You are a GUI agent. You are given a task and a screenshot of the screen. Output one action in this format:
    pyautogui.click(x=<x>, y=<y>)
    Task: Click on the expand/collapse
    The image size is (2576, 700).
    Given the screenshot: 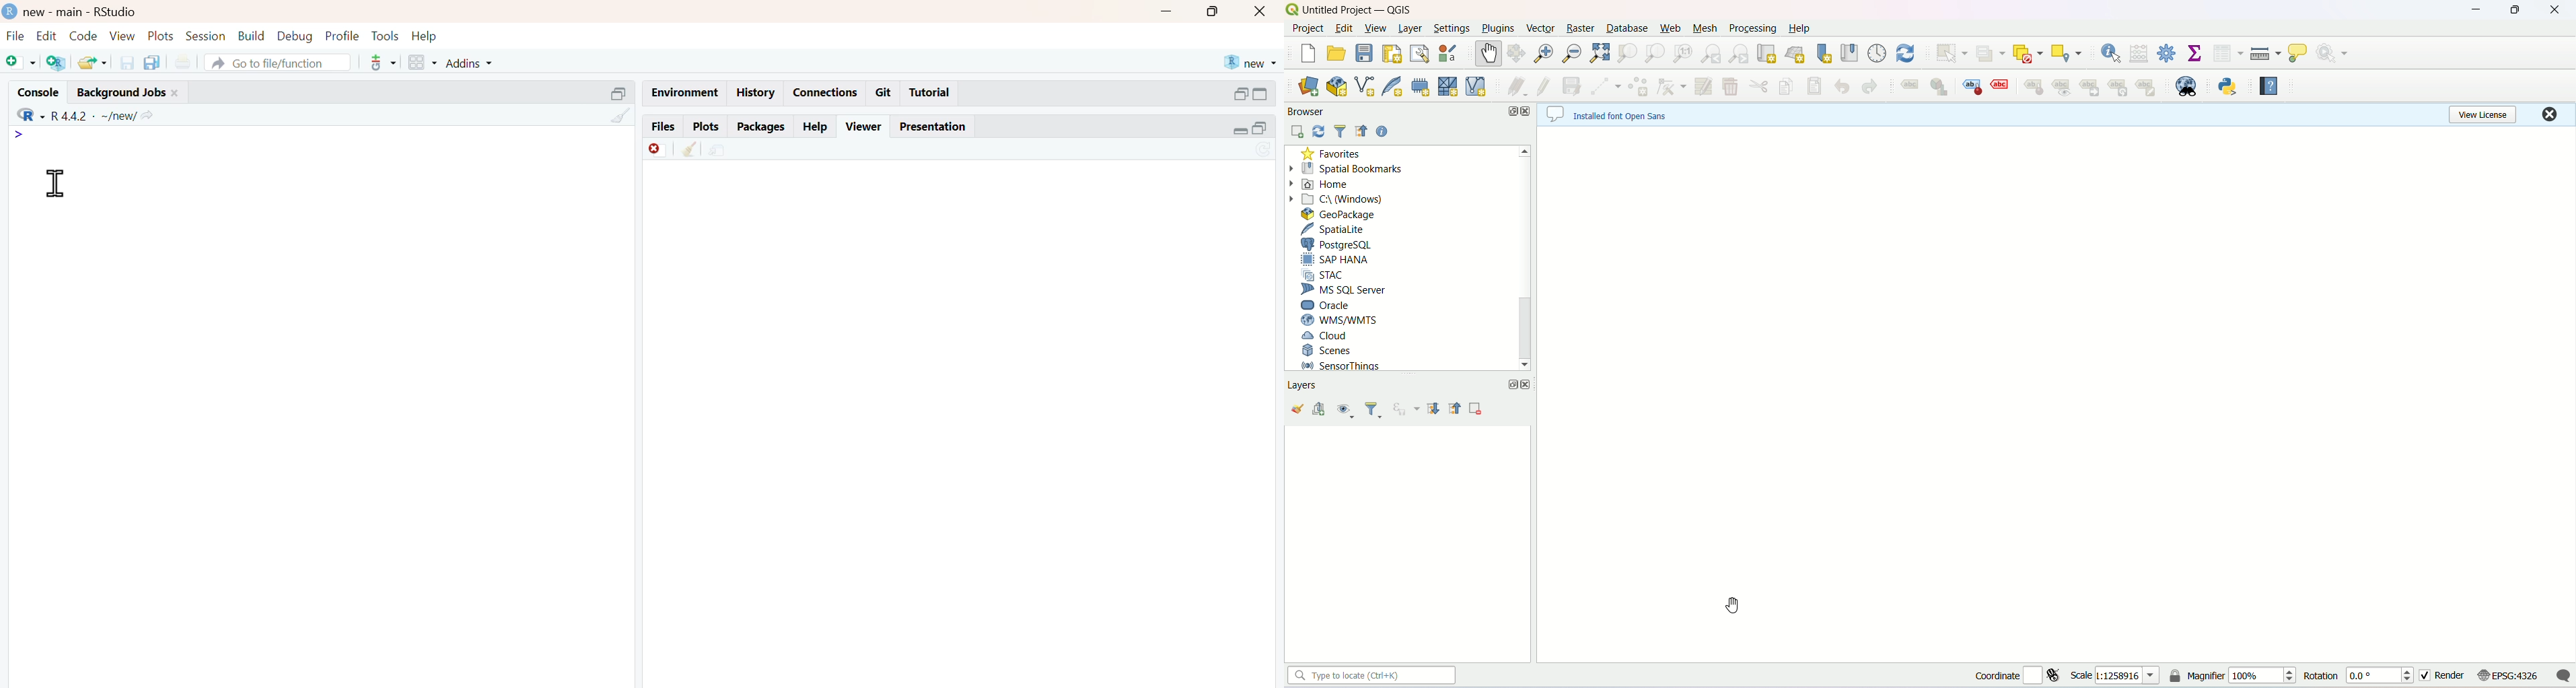 What is the action you would take?
    pyautogui.click(x=1242, y=131)
    